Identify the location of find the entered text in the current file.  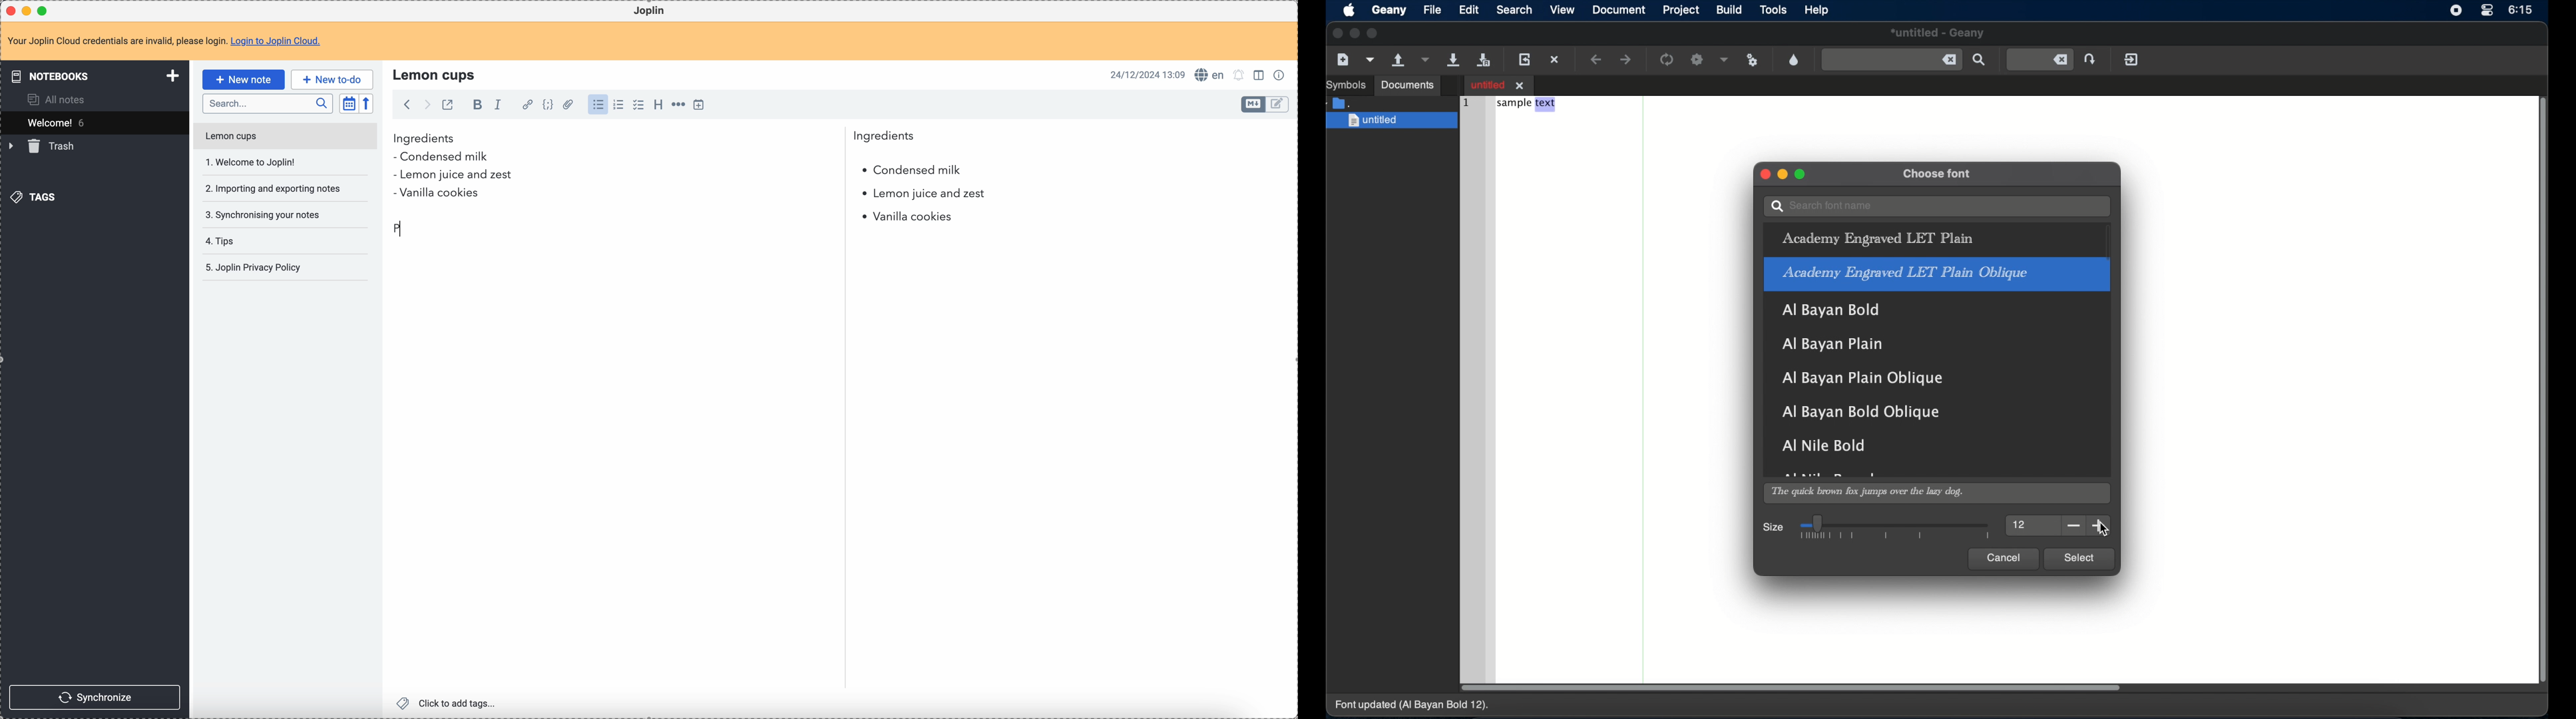
(1892, 59).